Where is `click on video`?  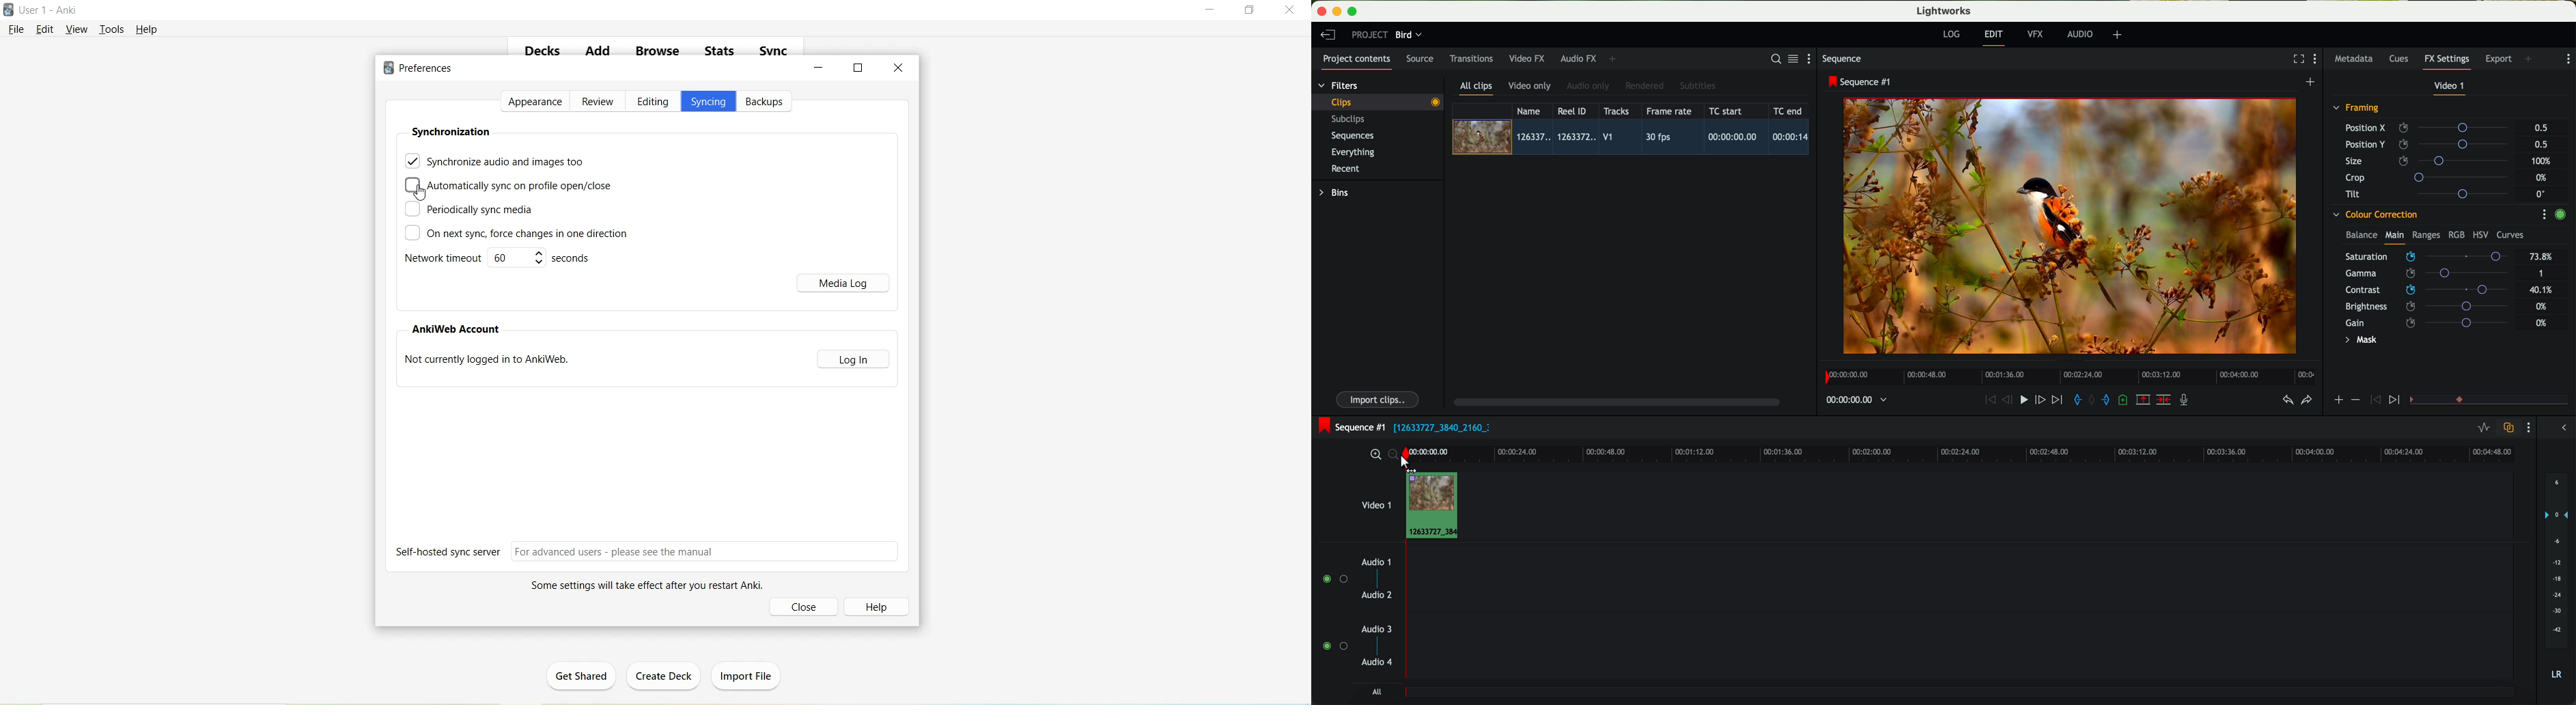
click on video is located at coordinates (1634, 138).